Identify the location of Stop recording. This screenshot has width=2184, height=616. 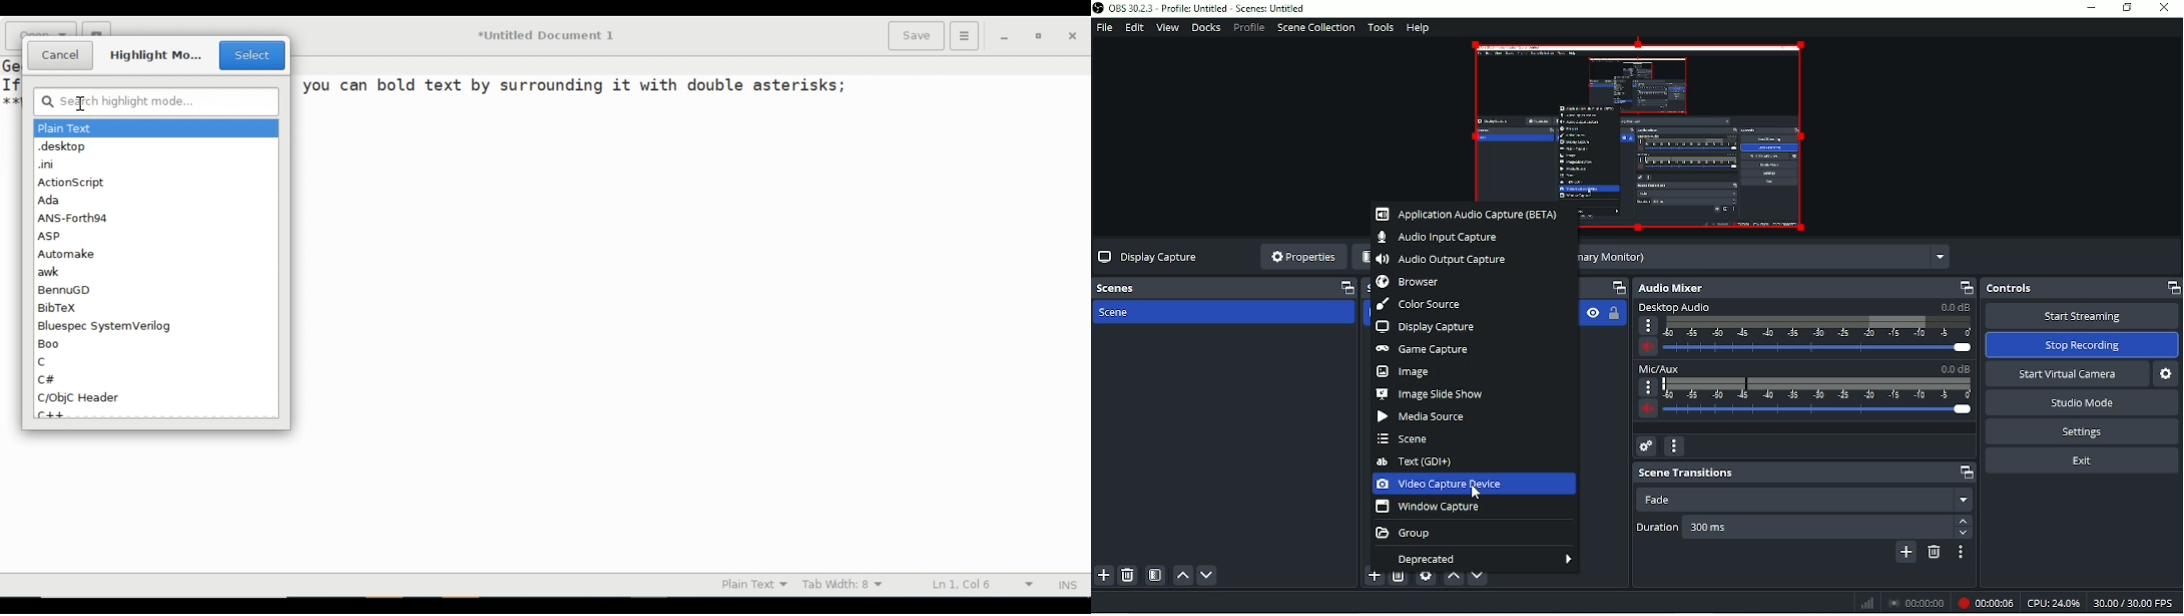
(2080, 344).